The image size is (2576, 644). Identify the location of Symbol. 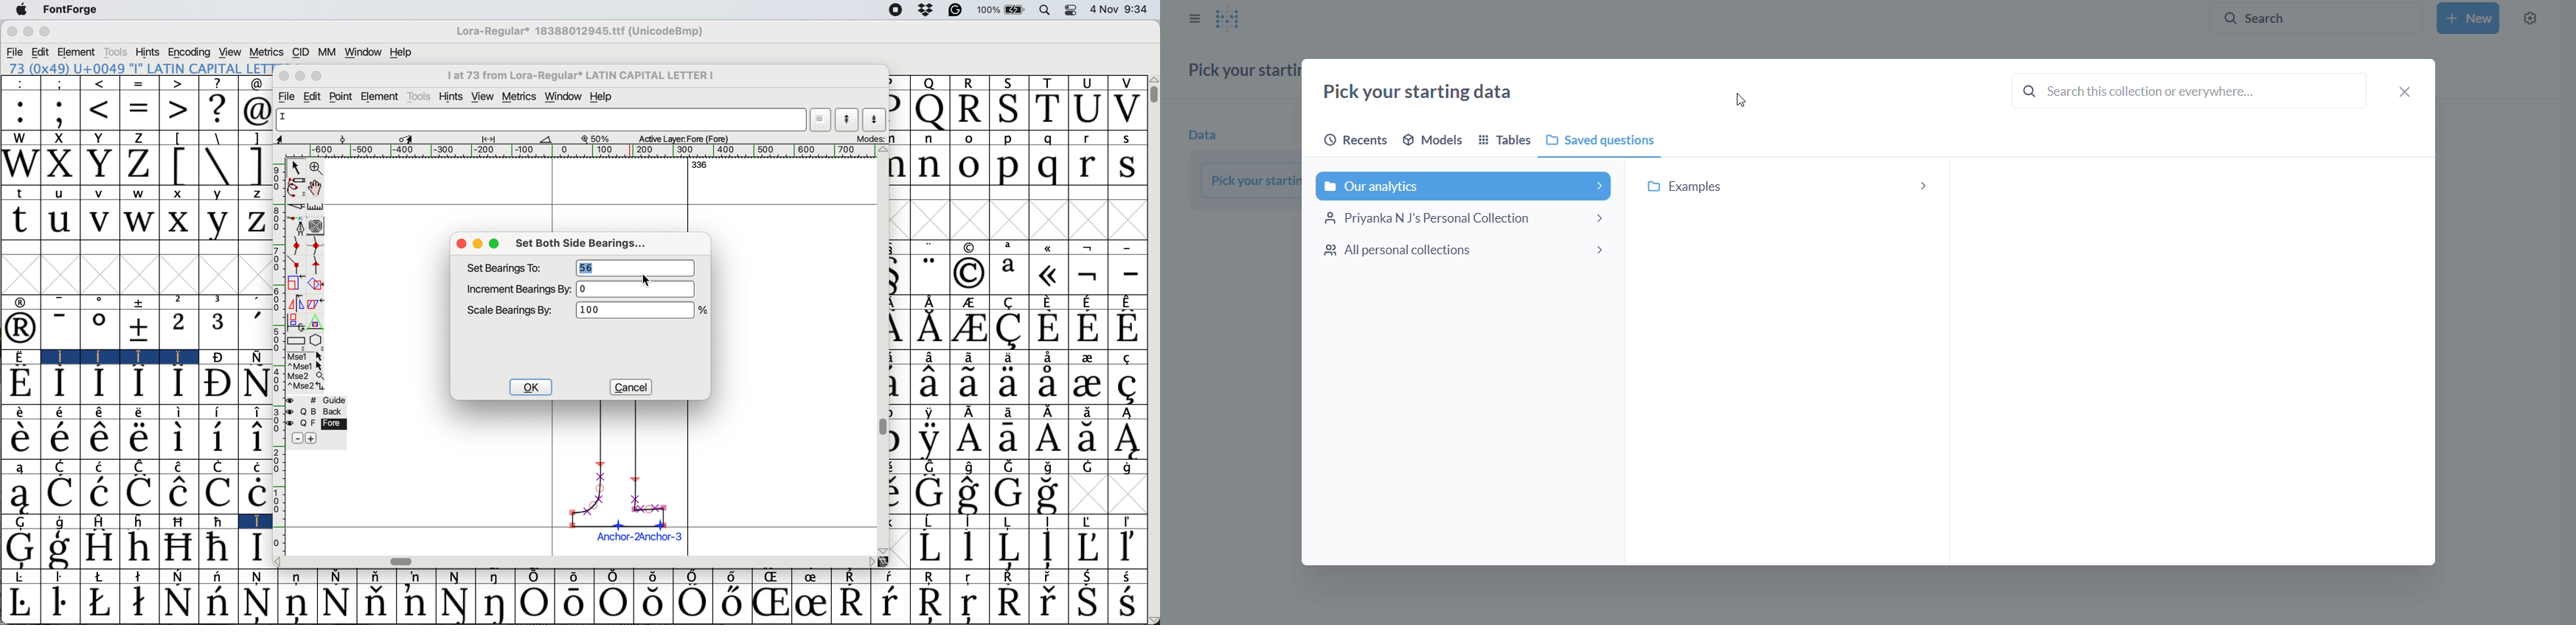
(969, 438).